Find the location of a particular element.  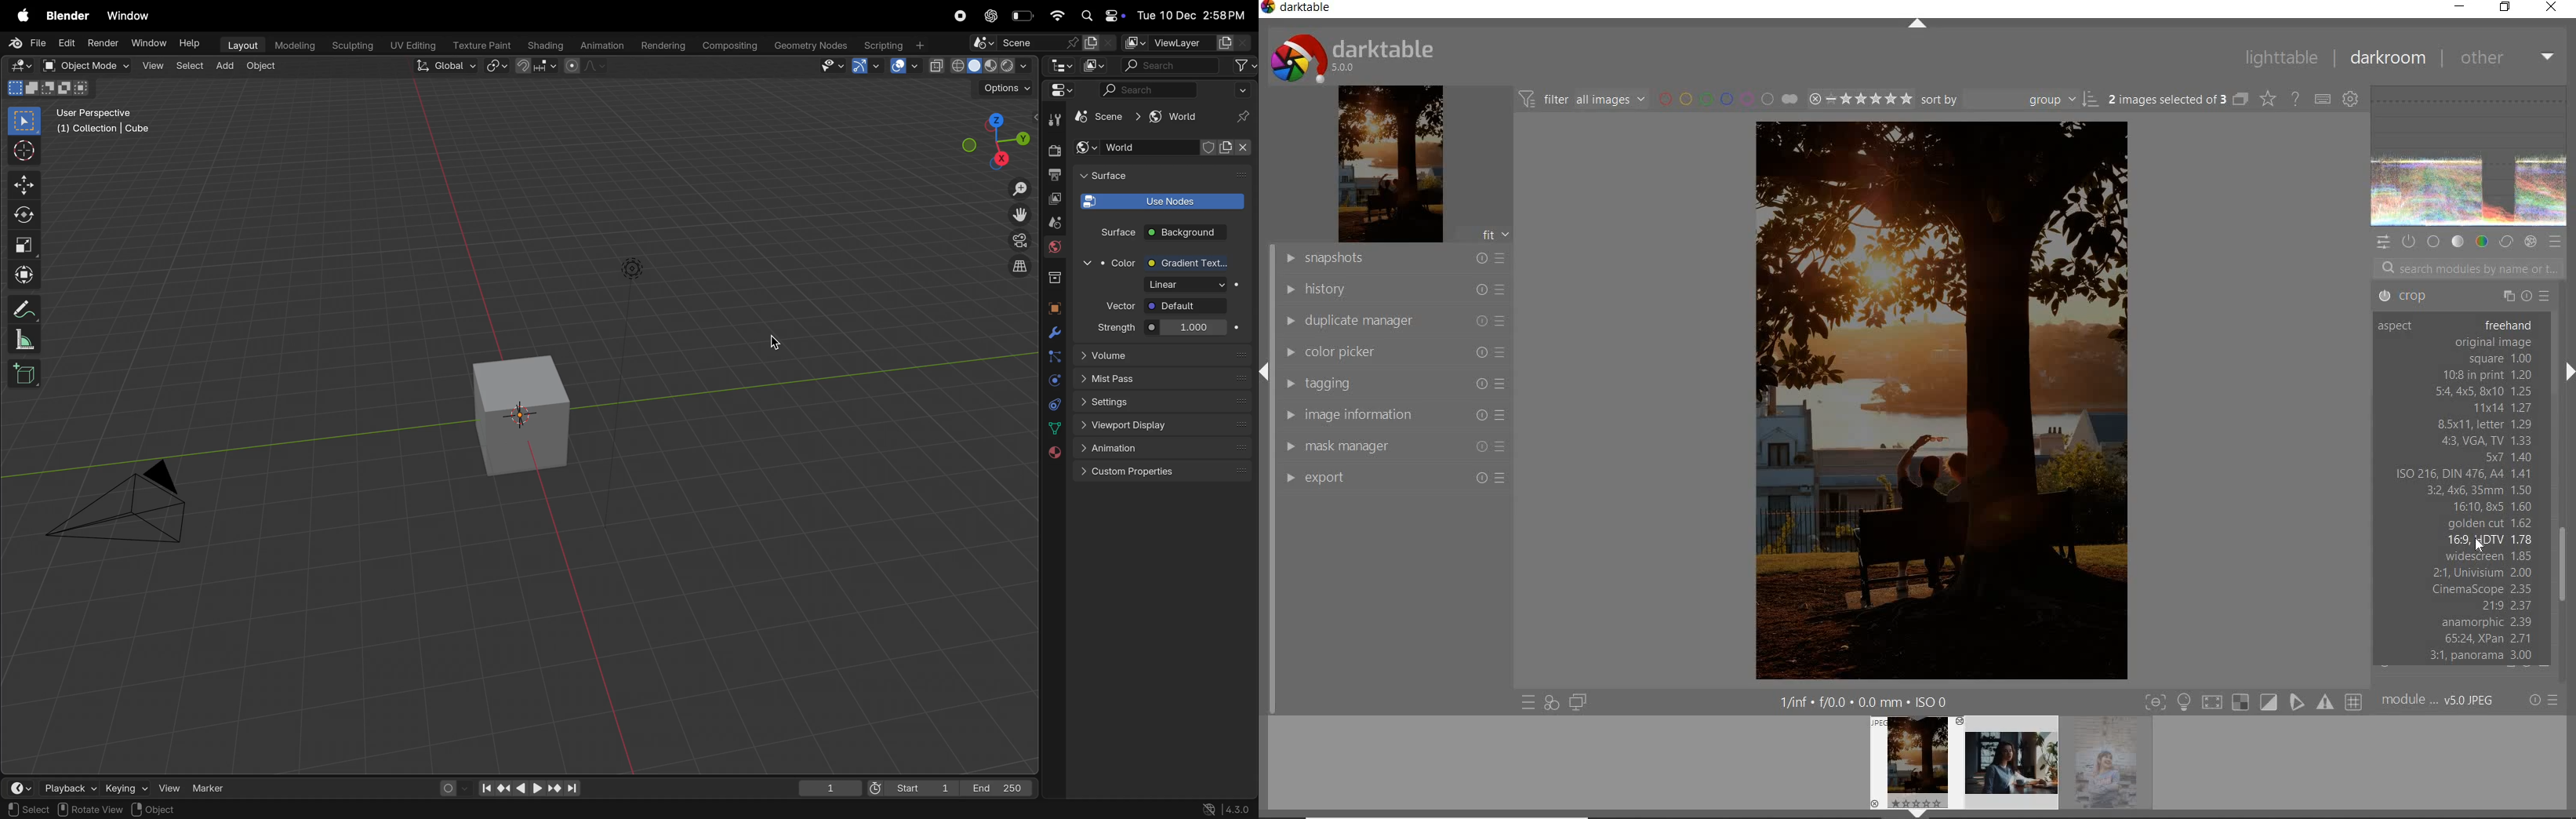

mask manager is located at coordinates (1393, 446).